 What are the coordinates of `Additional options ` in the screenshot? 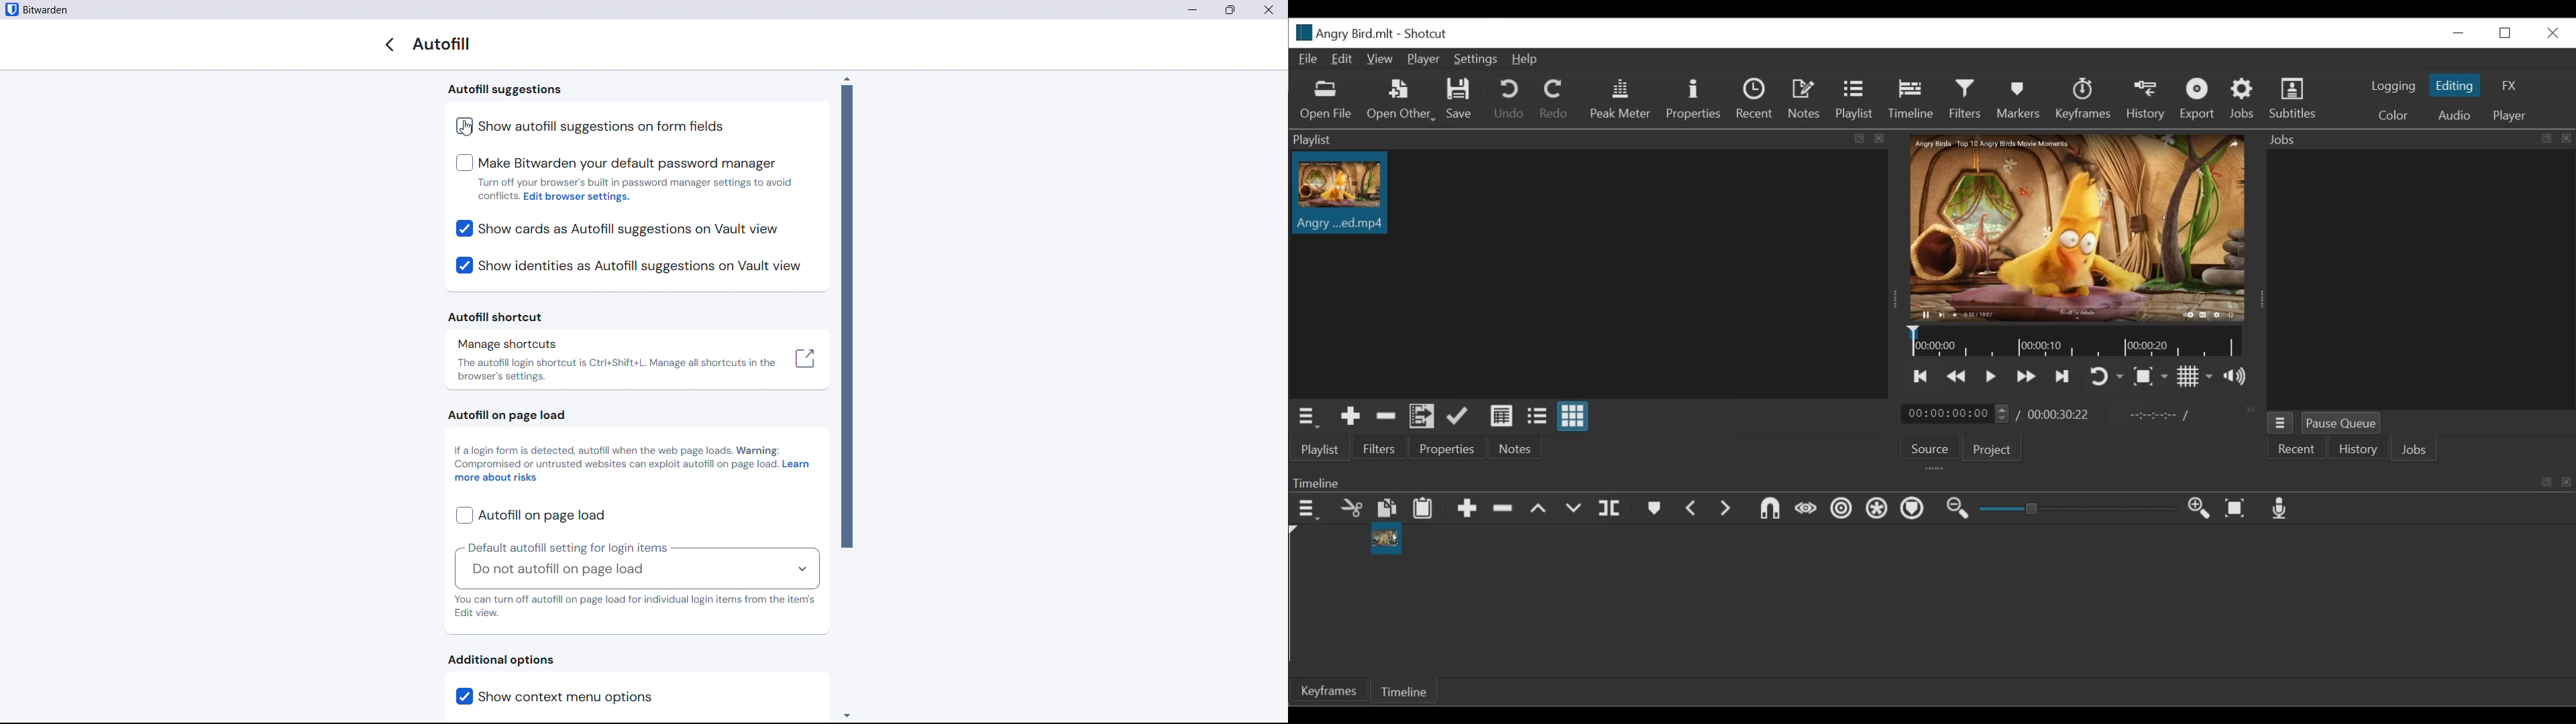 It's located at (501, 660).